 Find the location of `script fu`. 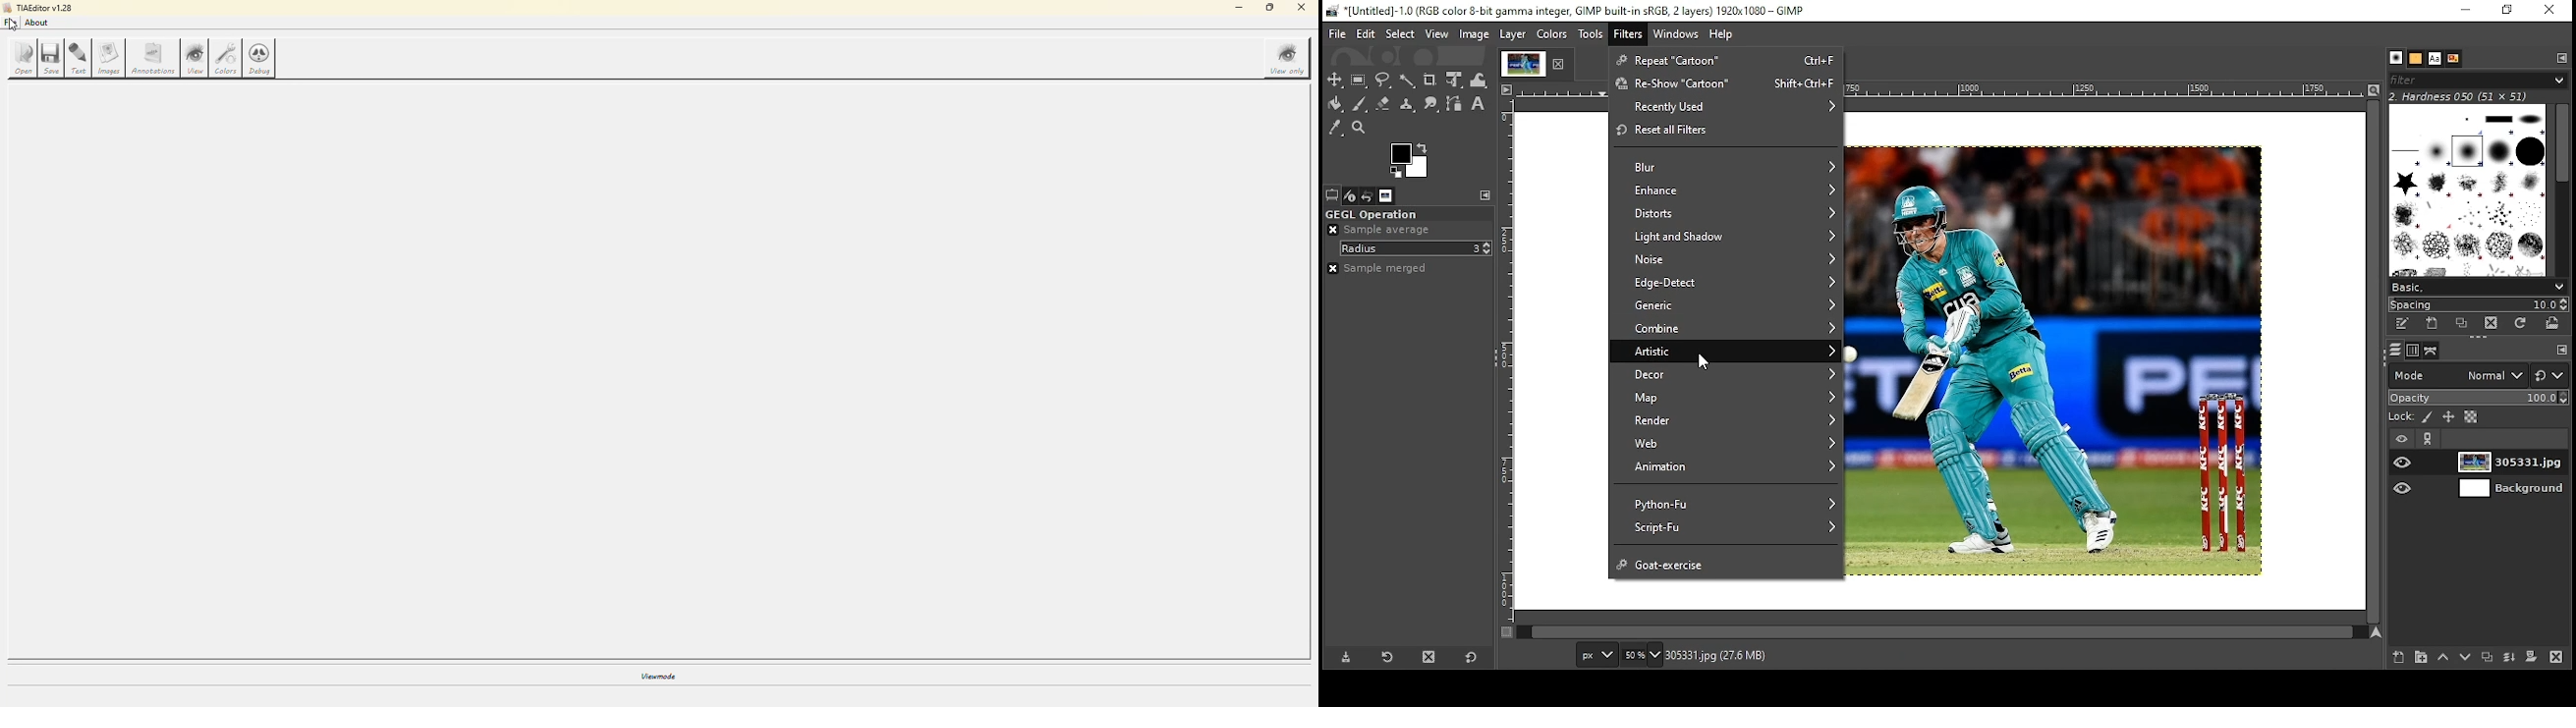

script fu is located at coordinates (1731, 527).